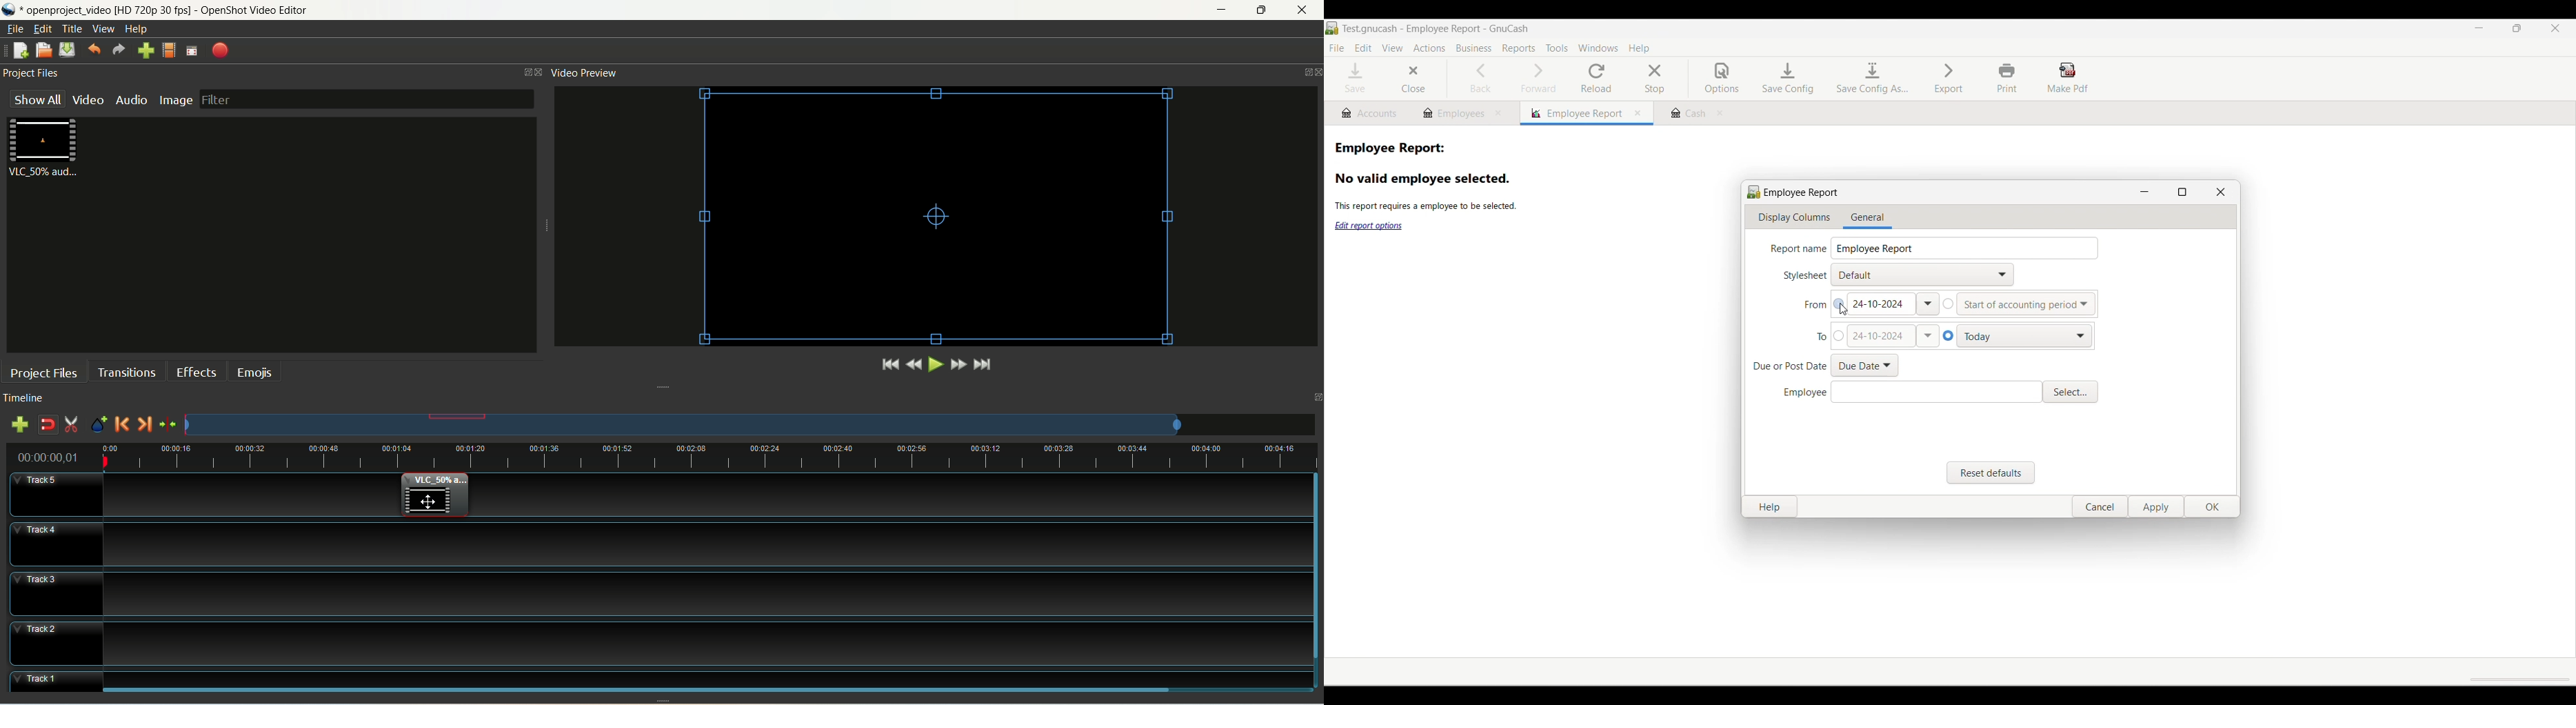  Describe the element at coordinates (1949, 336) in the screenshot. I see `Select preset end date for report` at that location.